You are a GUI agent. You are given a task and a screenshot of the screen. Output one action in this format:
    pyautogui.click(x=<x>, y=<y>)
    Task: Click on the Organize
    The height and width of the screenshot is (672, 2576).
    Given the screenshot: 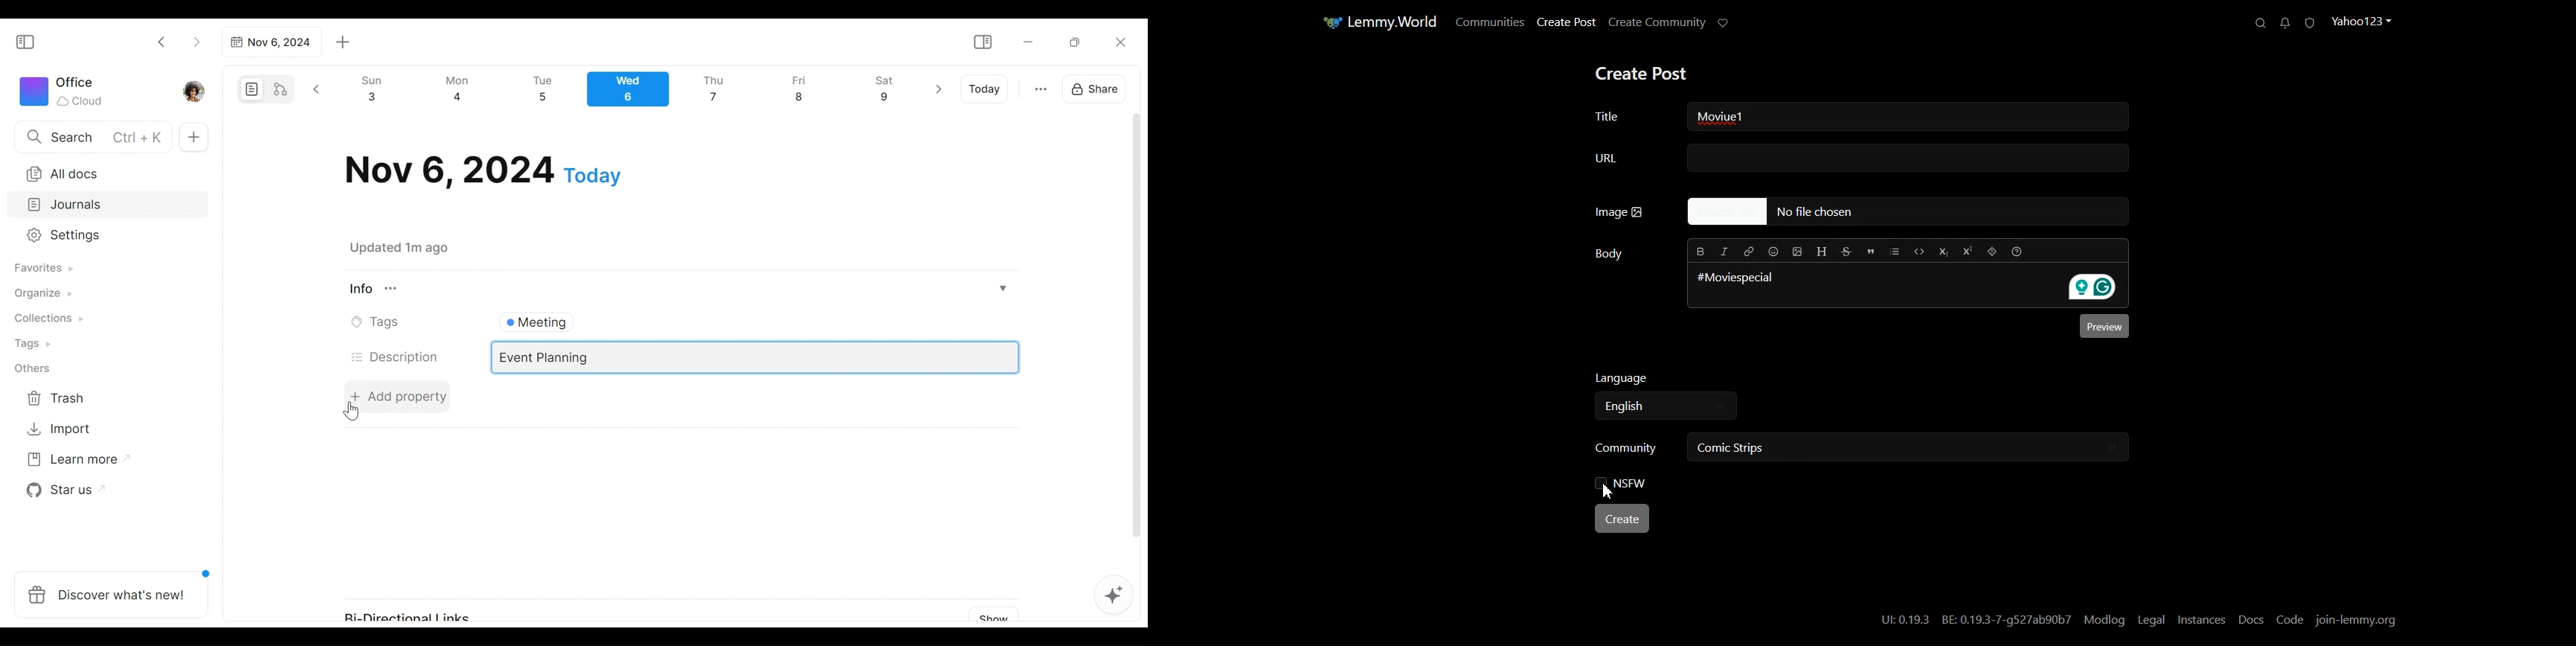 What is the action you would take?
    pyautogui.click(x=42, y=294)
    